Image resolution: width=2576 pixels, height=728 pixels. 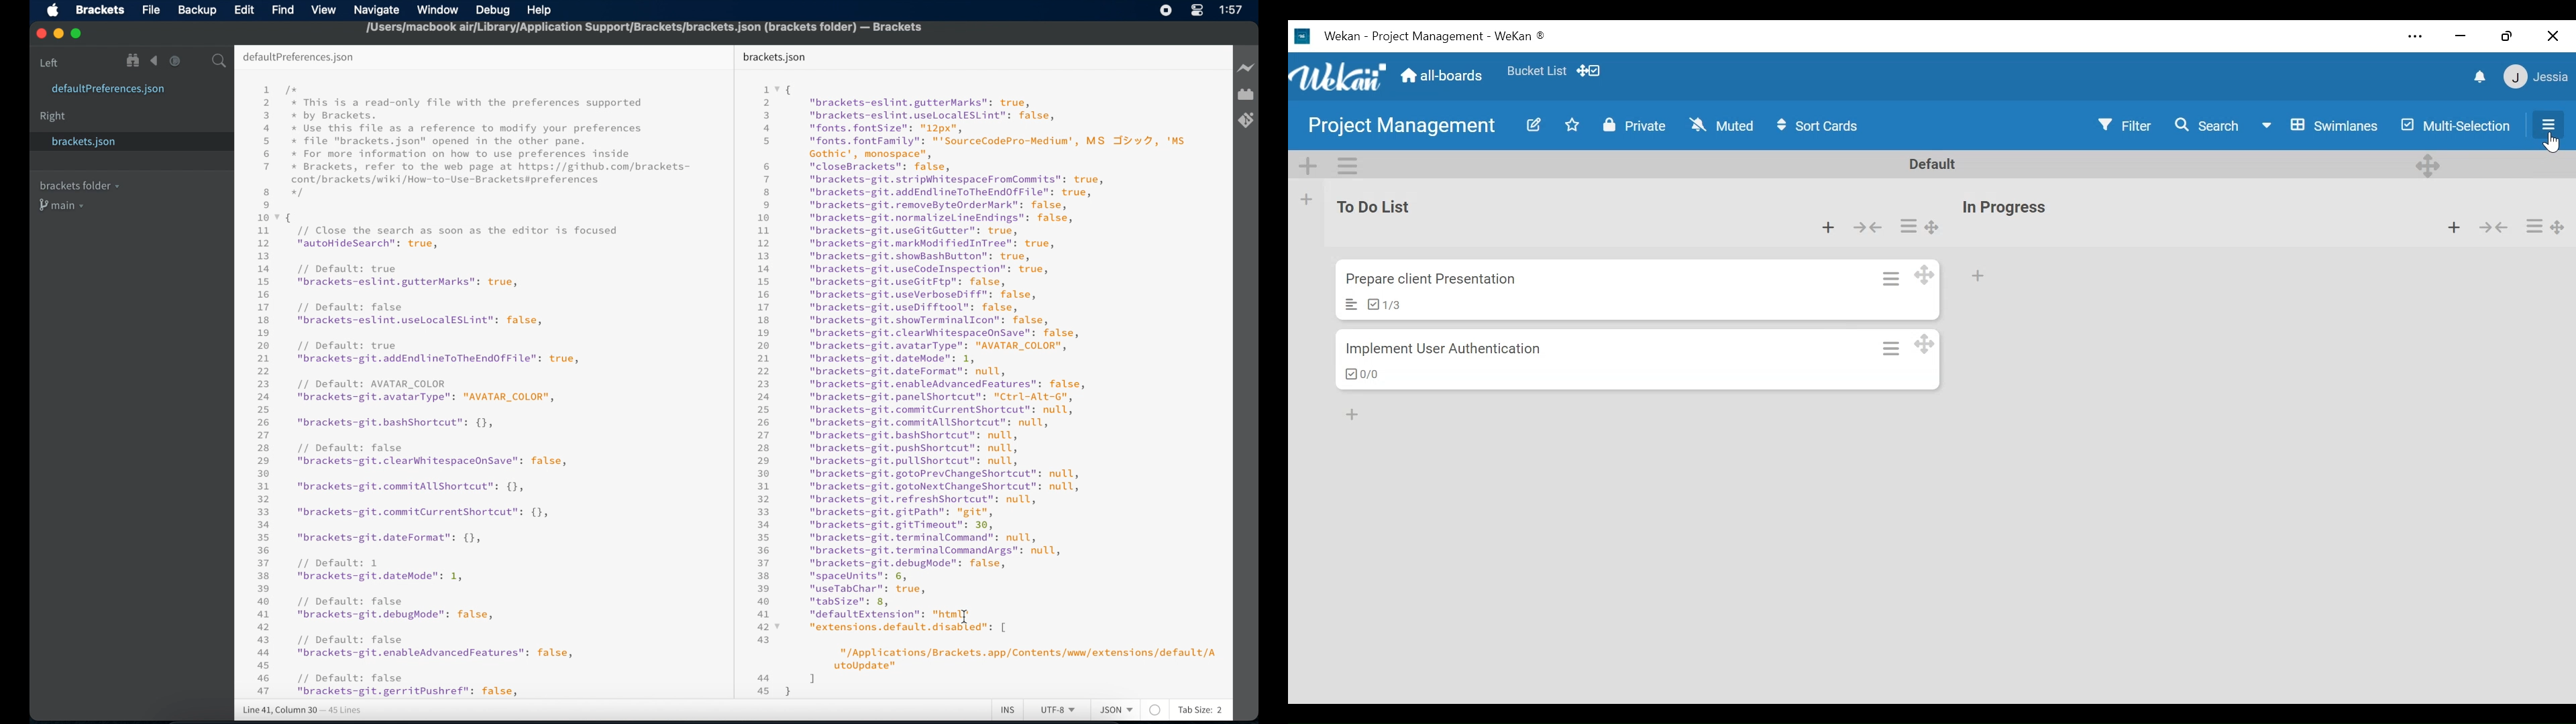 What do you see at coordinates (1427, 37) in the screenshot?
I see `Wekan Desktop icon` at bounding box center [1427, 37].